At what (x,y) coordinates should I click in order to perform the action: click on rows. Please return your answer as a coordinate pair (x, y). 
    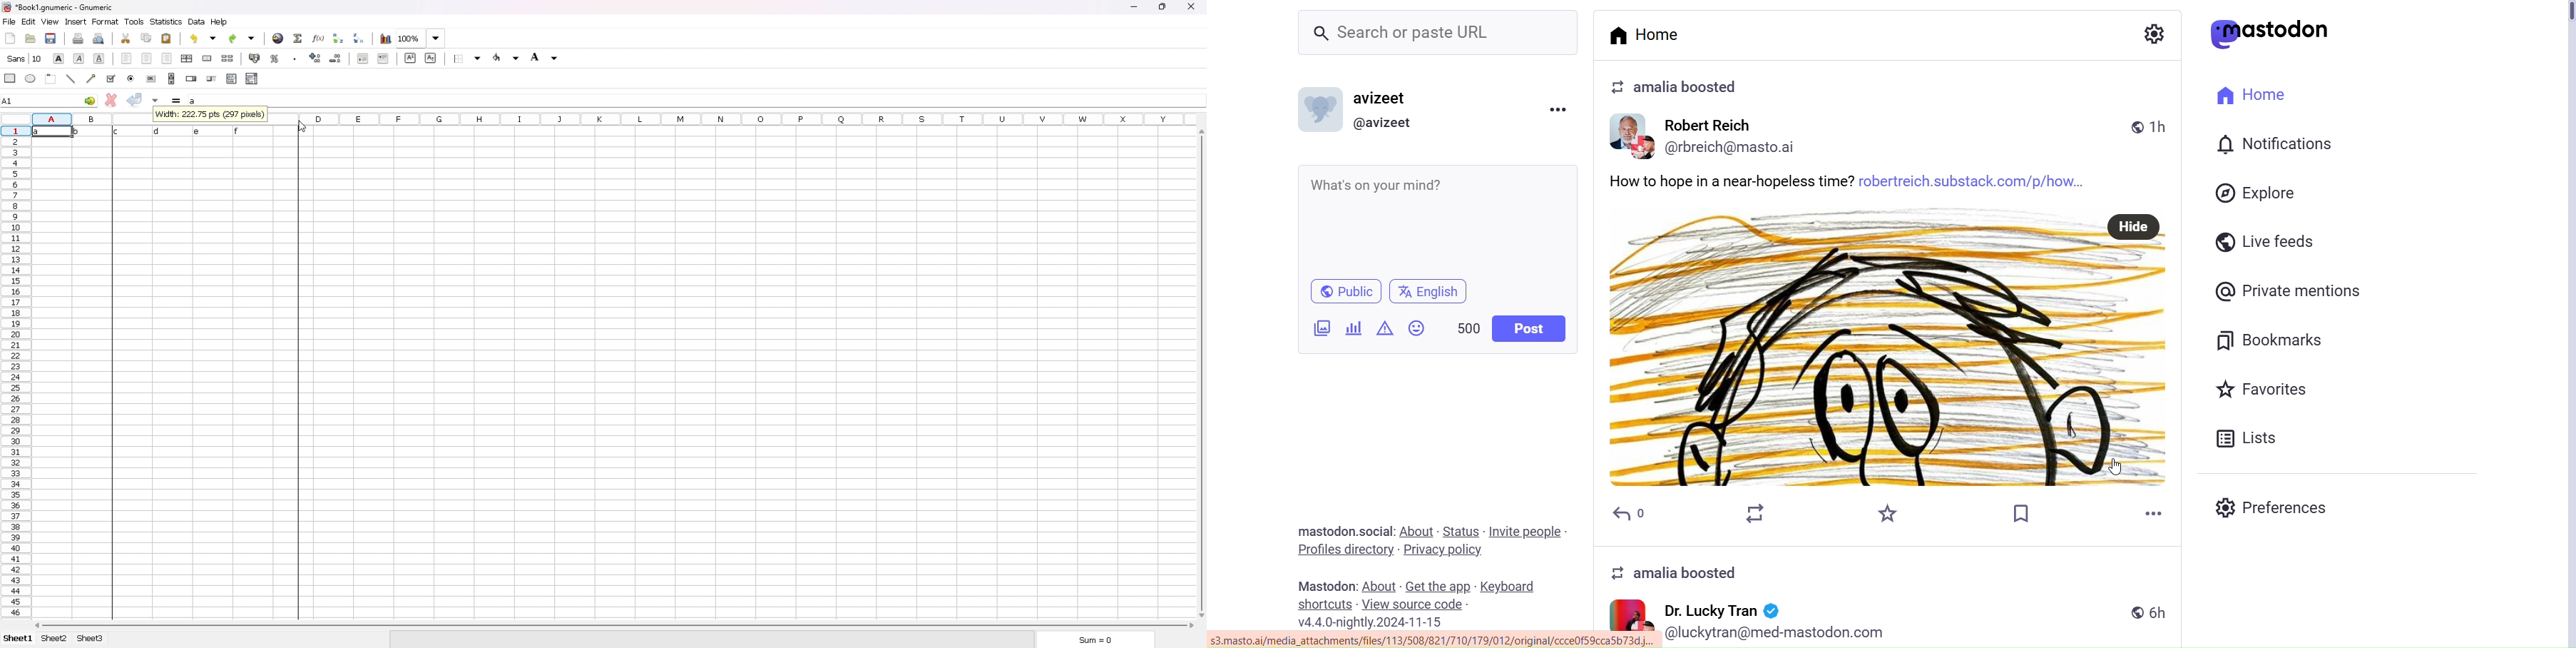
    Looking at the image, I should click on (14, 371).